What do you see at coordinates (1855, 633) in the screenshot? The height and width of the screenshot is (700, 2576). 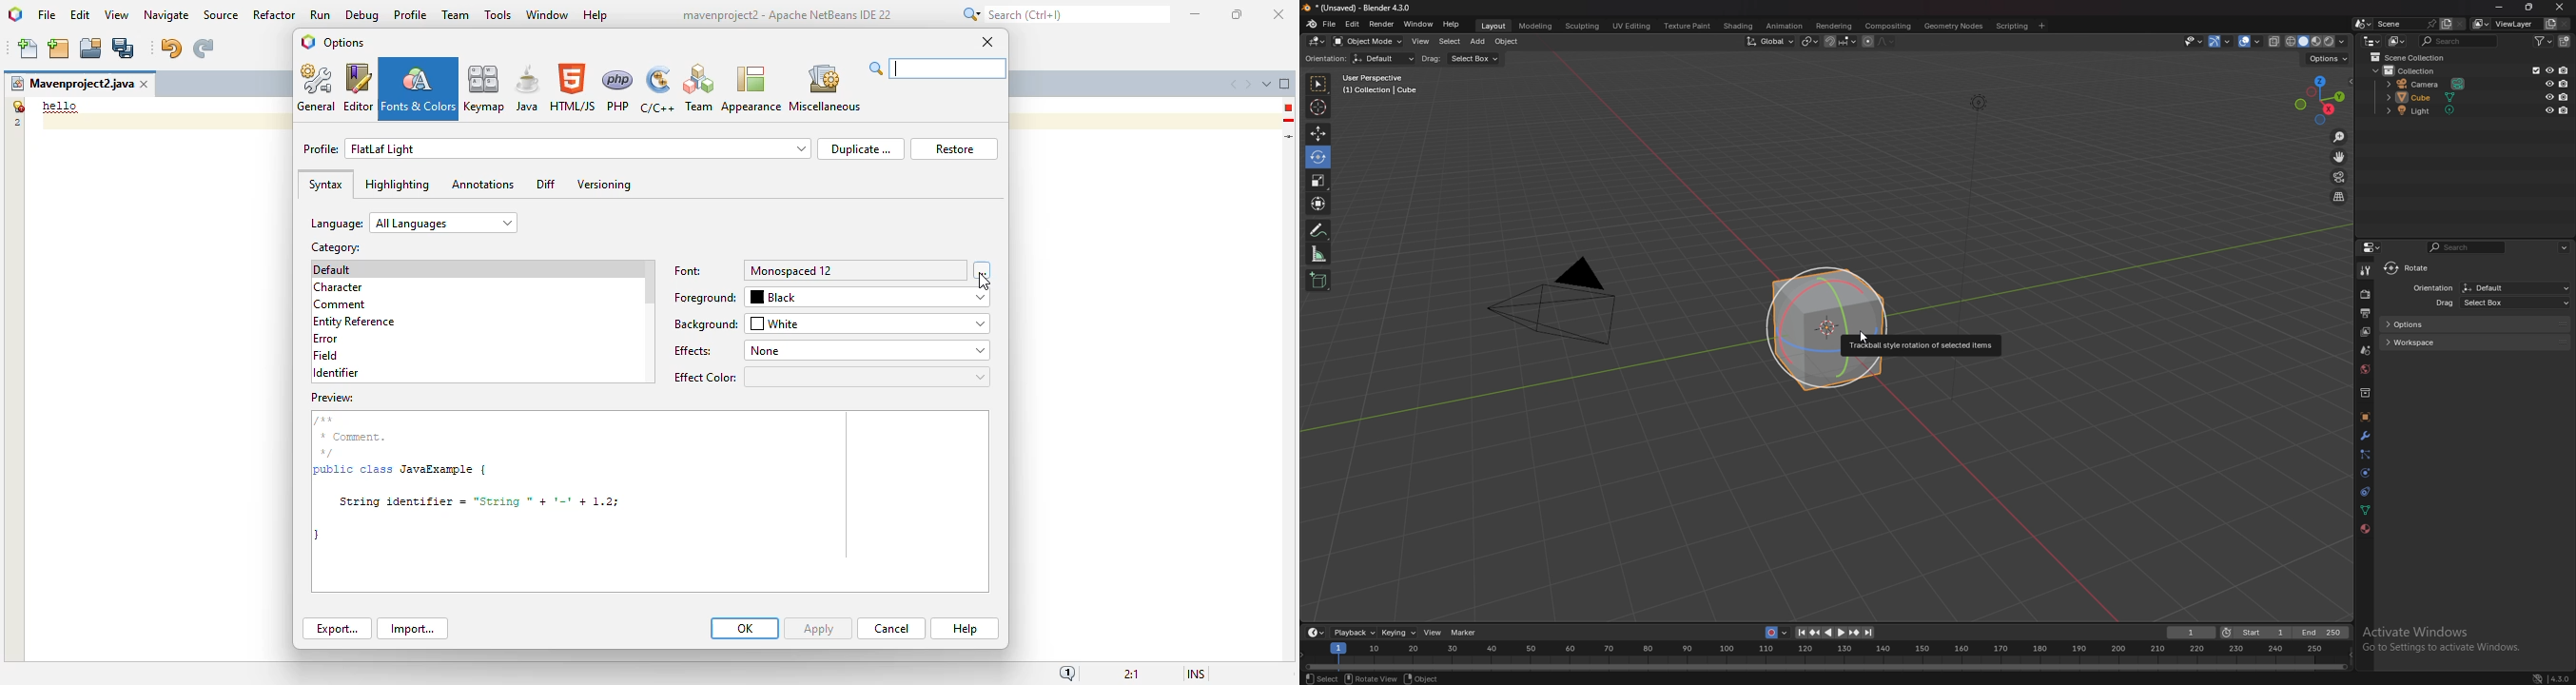 I see `jump to key frame` at bounding box center [1855, 633].